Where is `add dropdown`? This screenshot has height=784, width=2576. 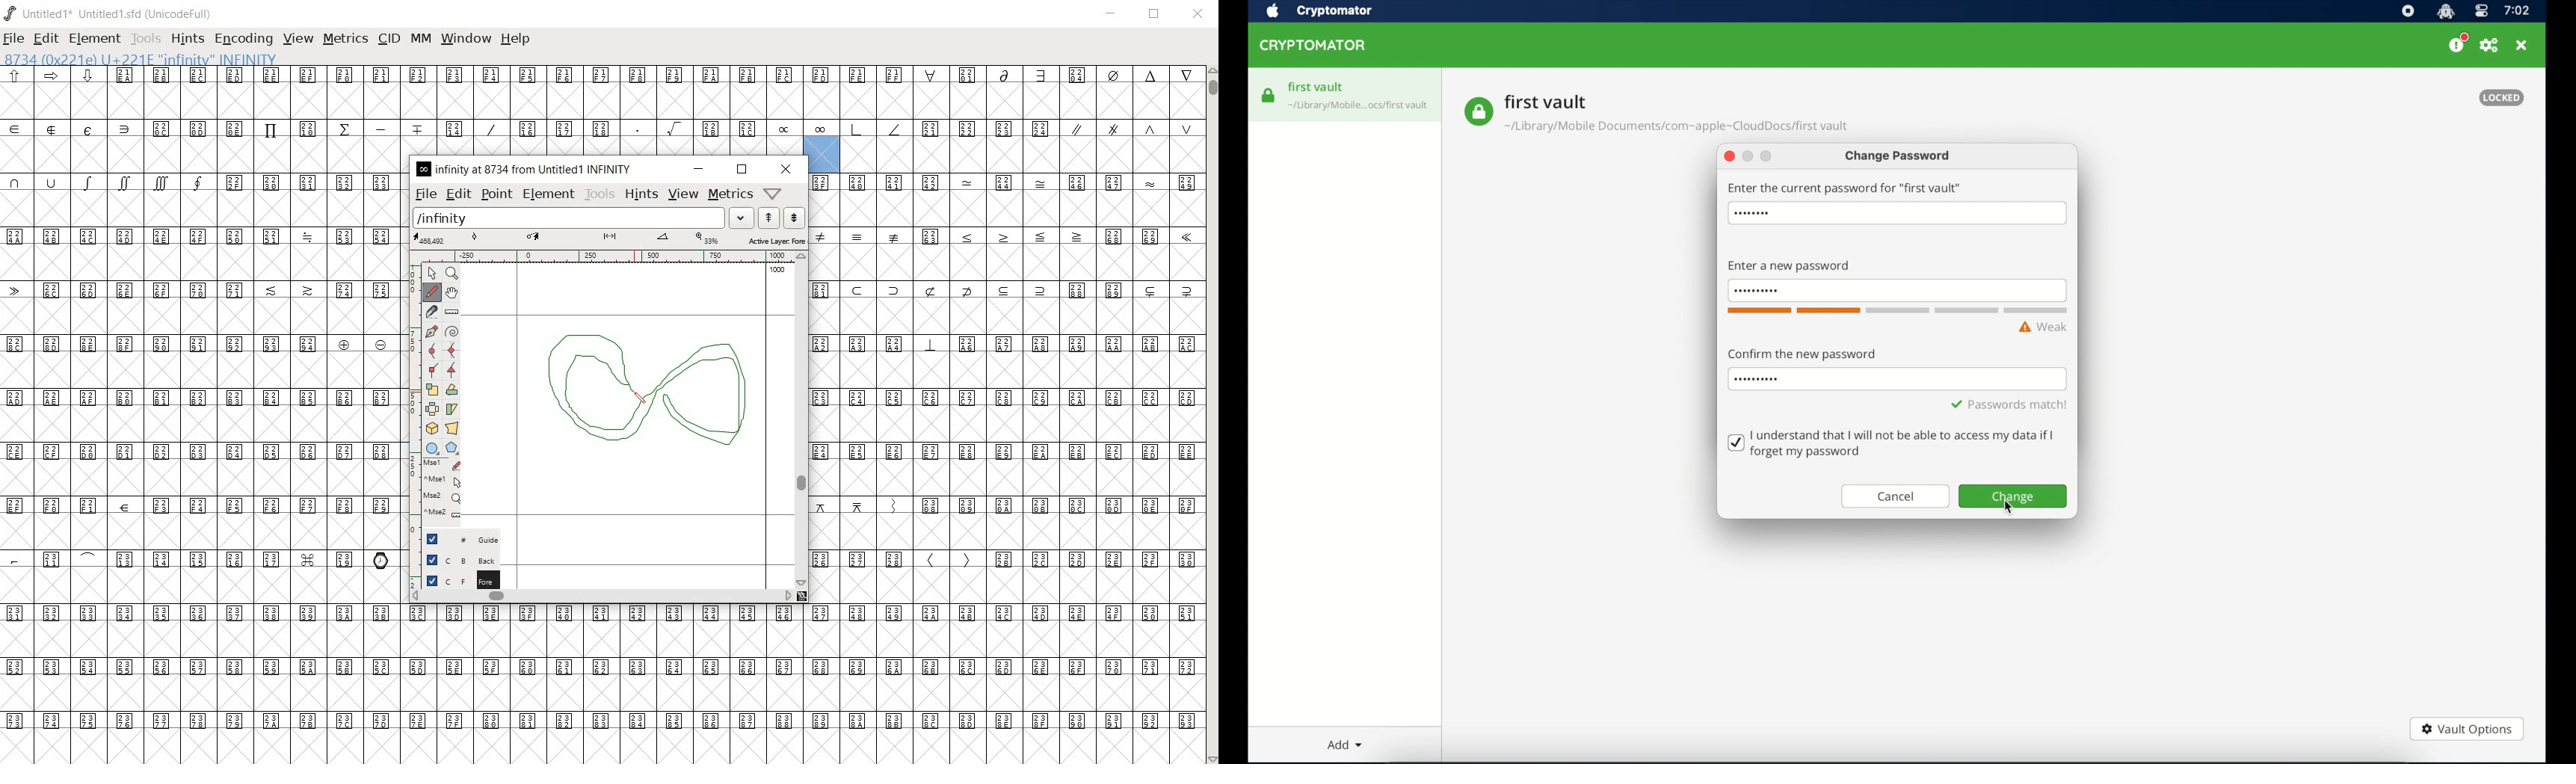
add dropdown is located at coordinates (1345, 744).